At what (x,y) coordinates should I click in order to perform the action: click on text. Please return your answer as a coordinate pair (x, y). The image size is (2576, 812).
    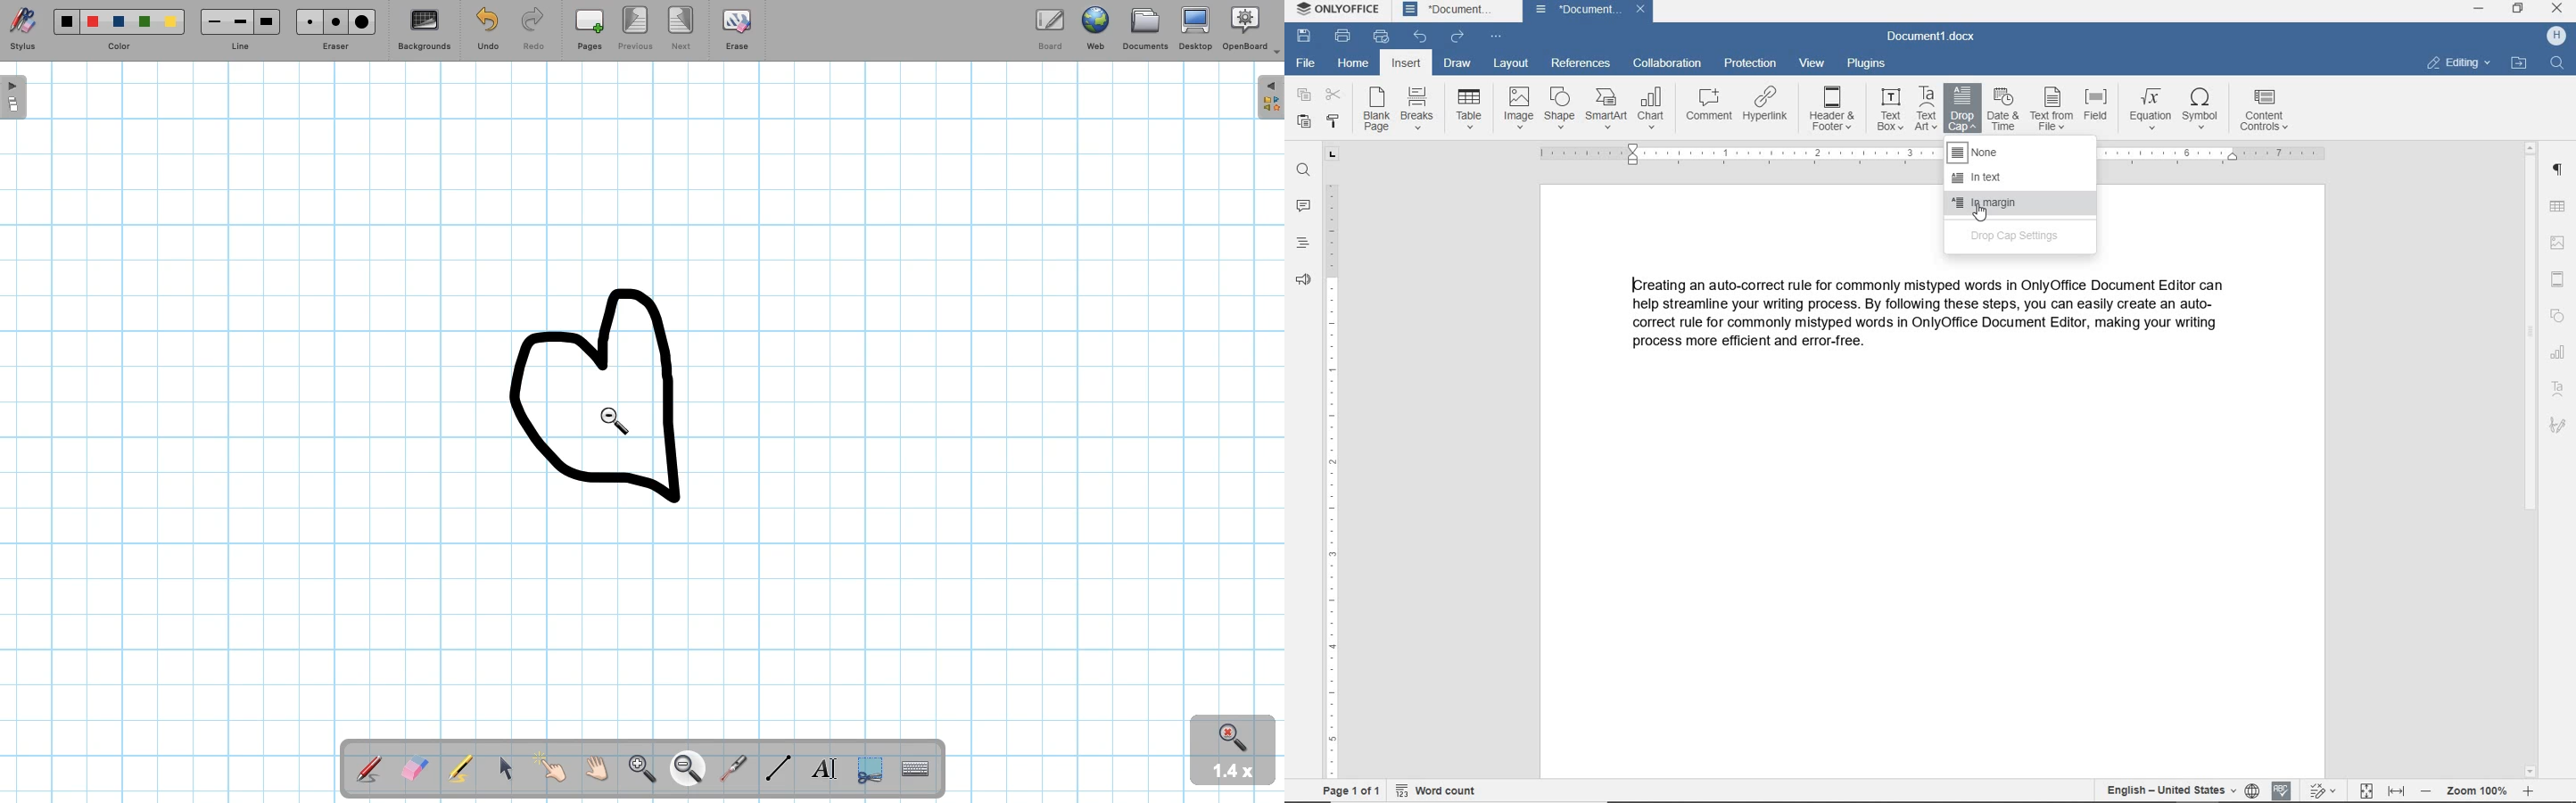
    Looking at the image, I should click on (1934, 328).